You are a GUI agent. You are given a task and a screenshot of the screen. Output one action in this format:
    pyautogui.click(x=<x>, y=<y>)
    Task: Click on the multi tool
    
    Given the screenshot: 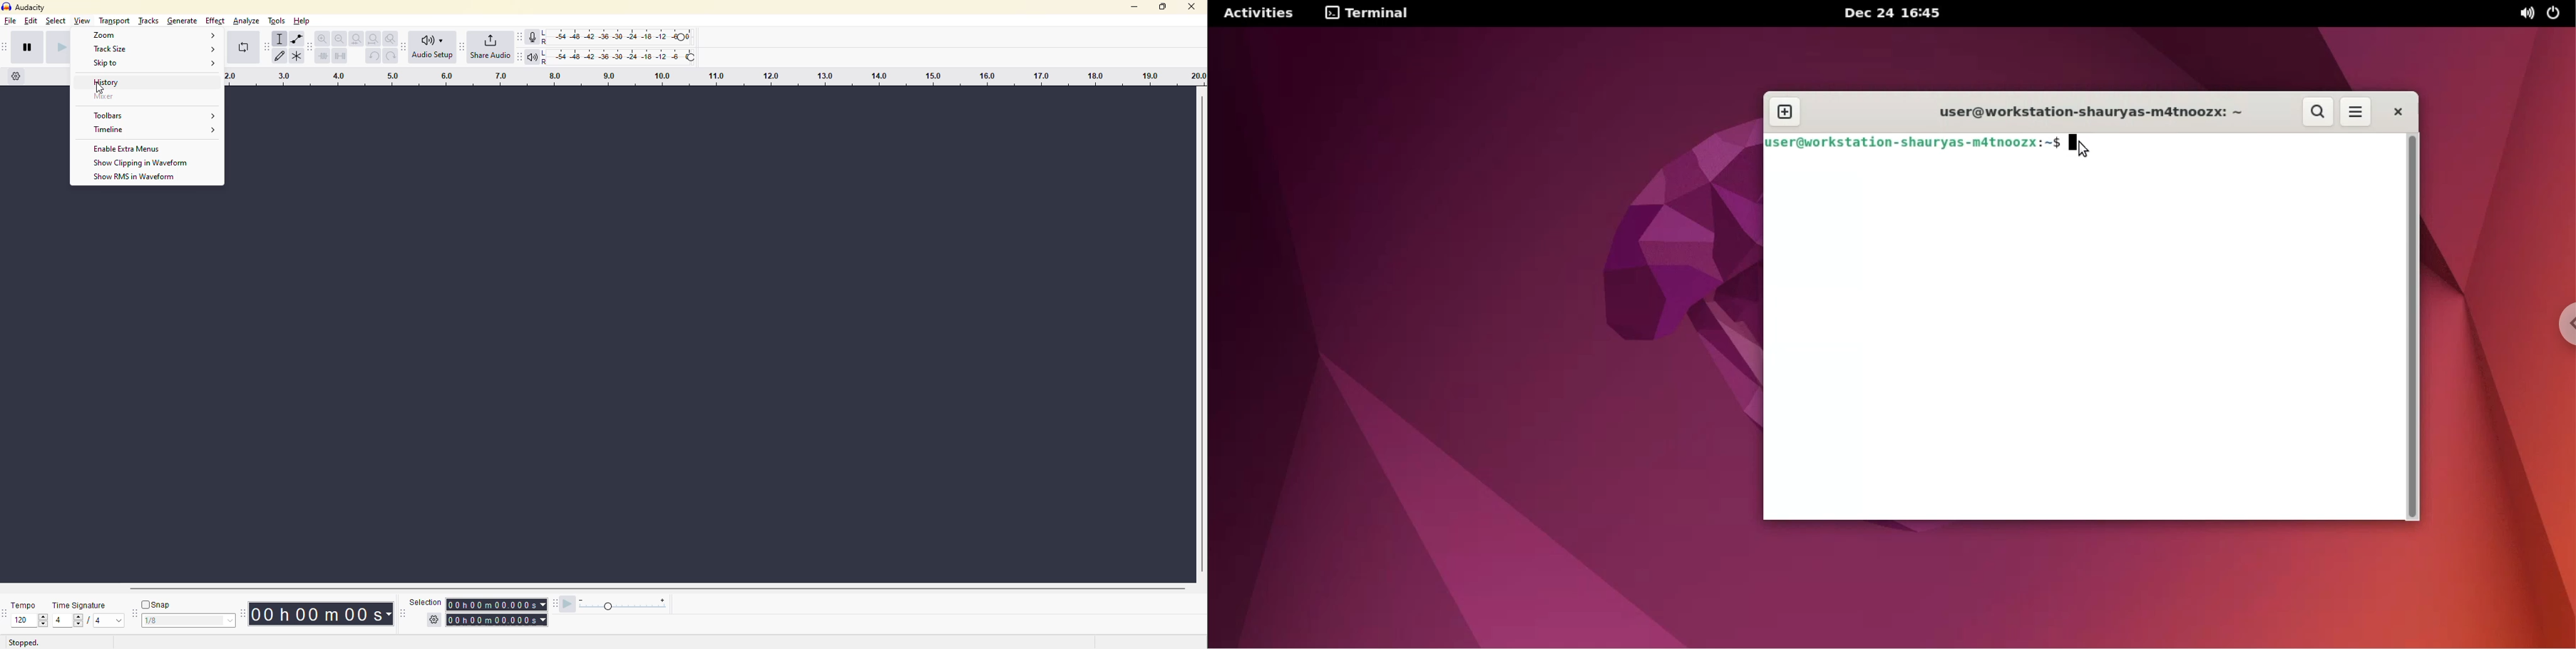 What is the action you would take?
    pyautogui.click(x=300, y=57)
    